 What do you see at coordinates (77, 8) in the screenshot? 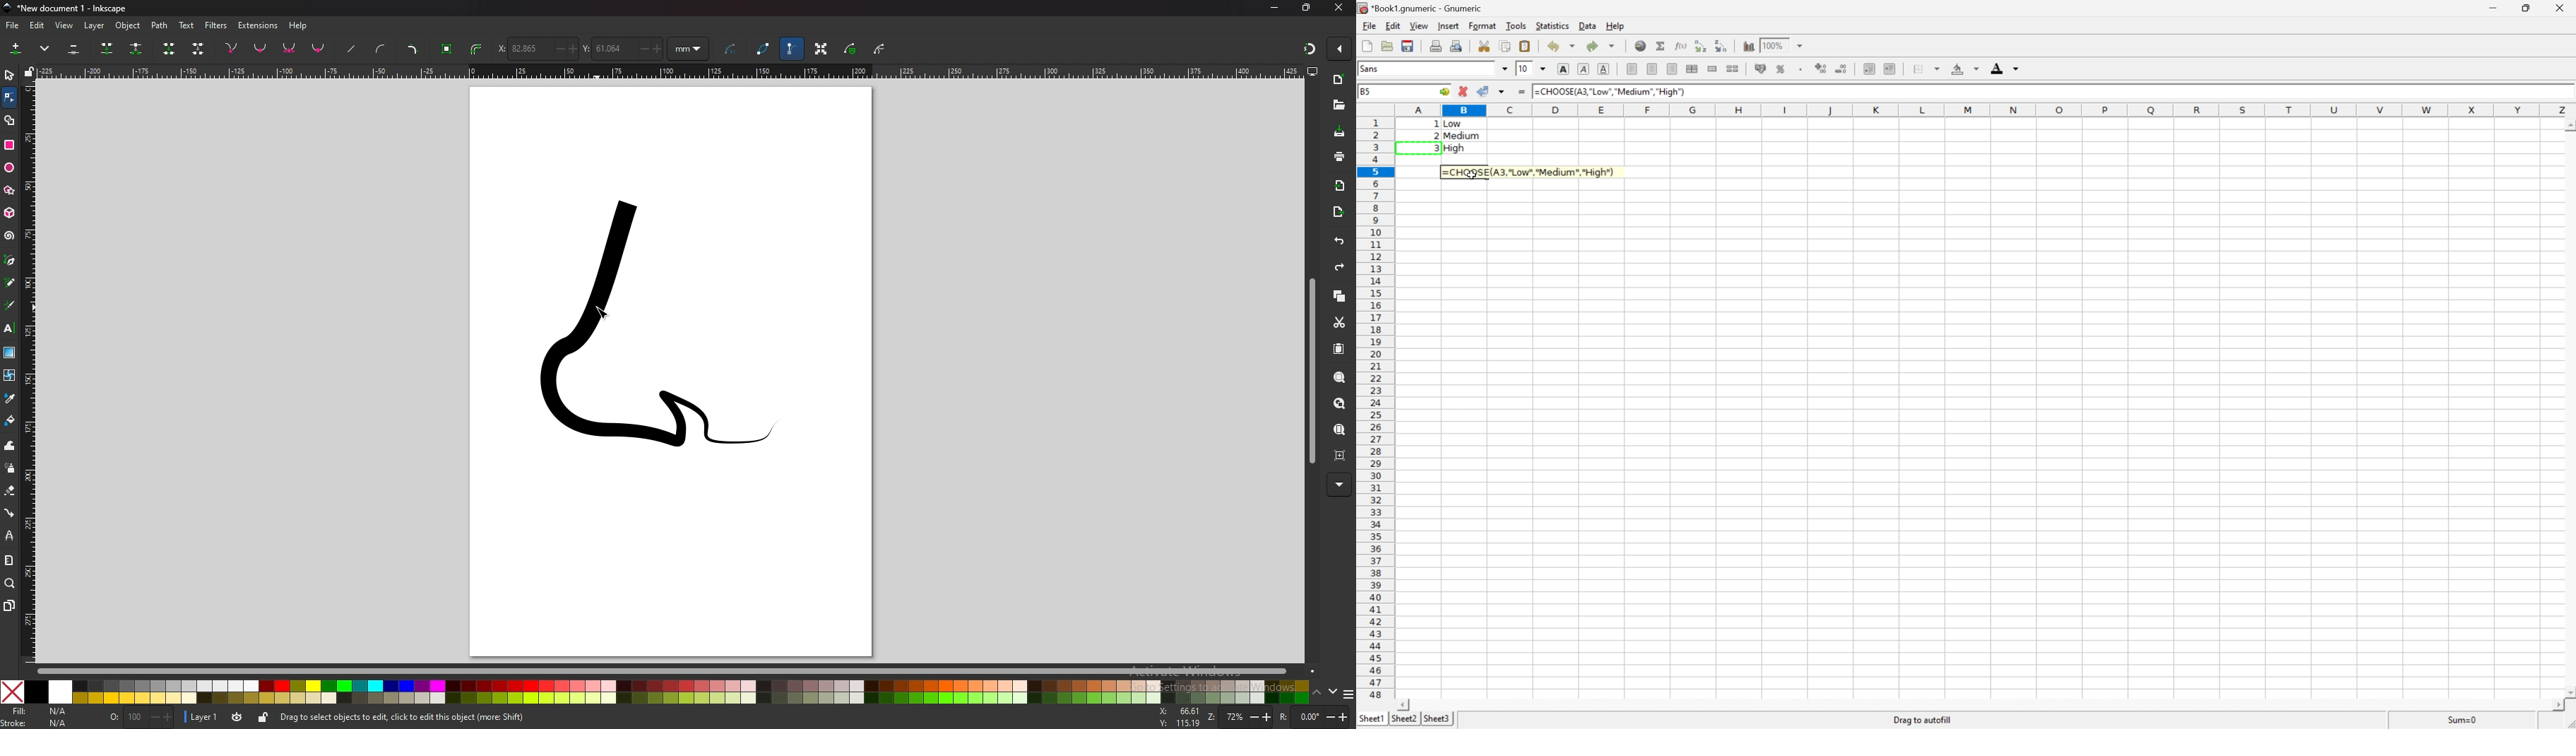
I see `title` at bounding box center [77, 8].